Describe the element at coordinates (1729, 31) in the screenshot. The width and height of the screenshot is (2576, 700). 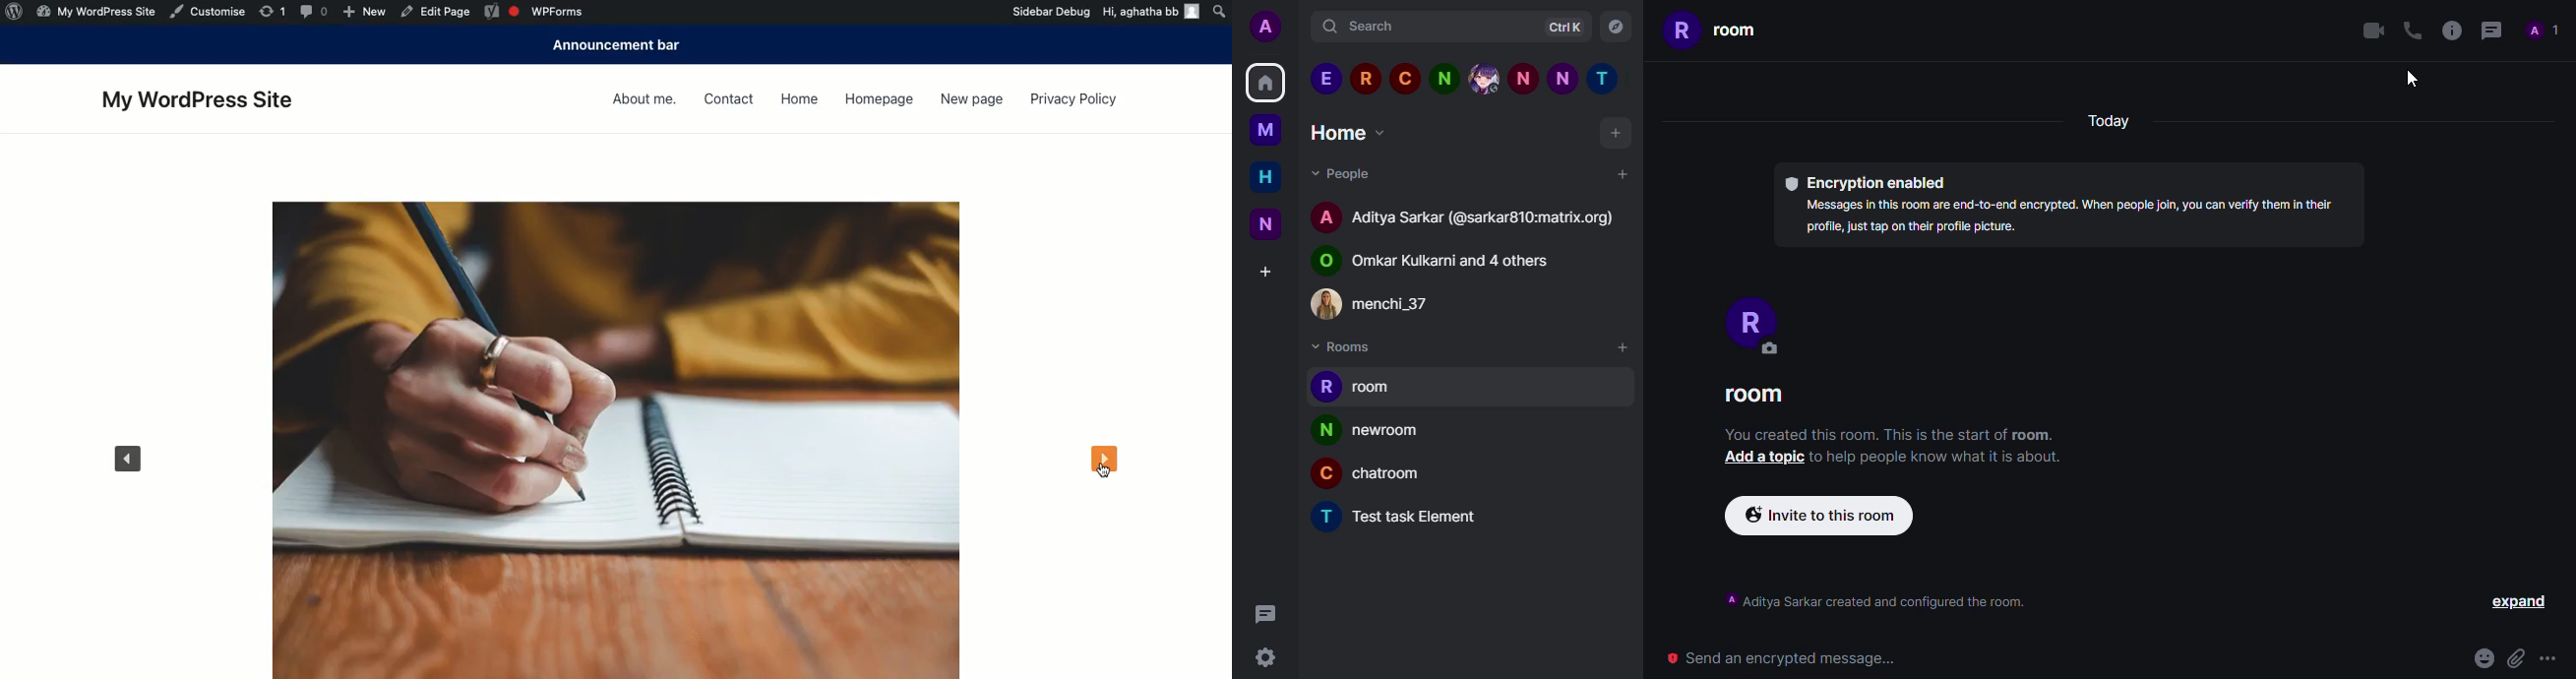
I see `Room` at that location.